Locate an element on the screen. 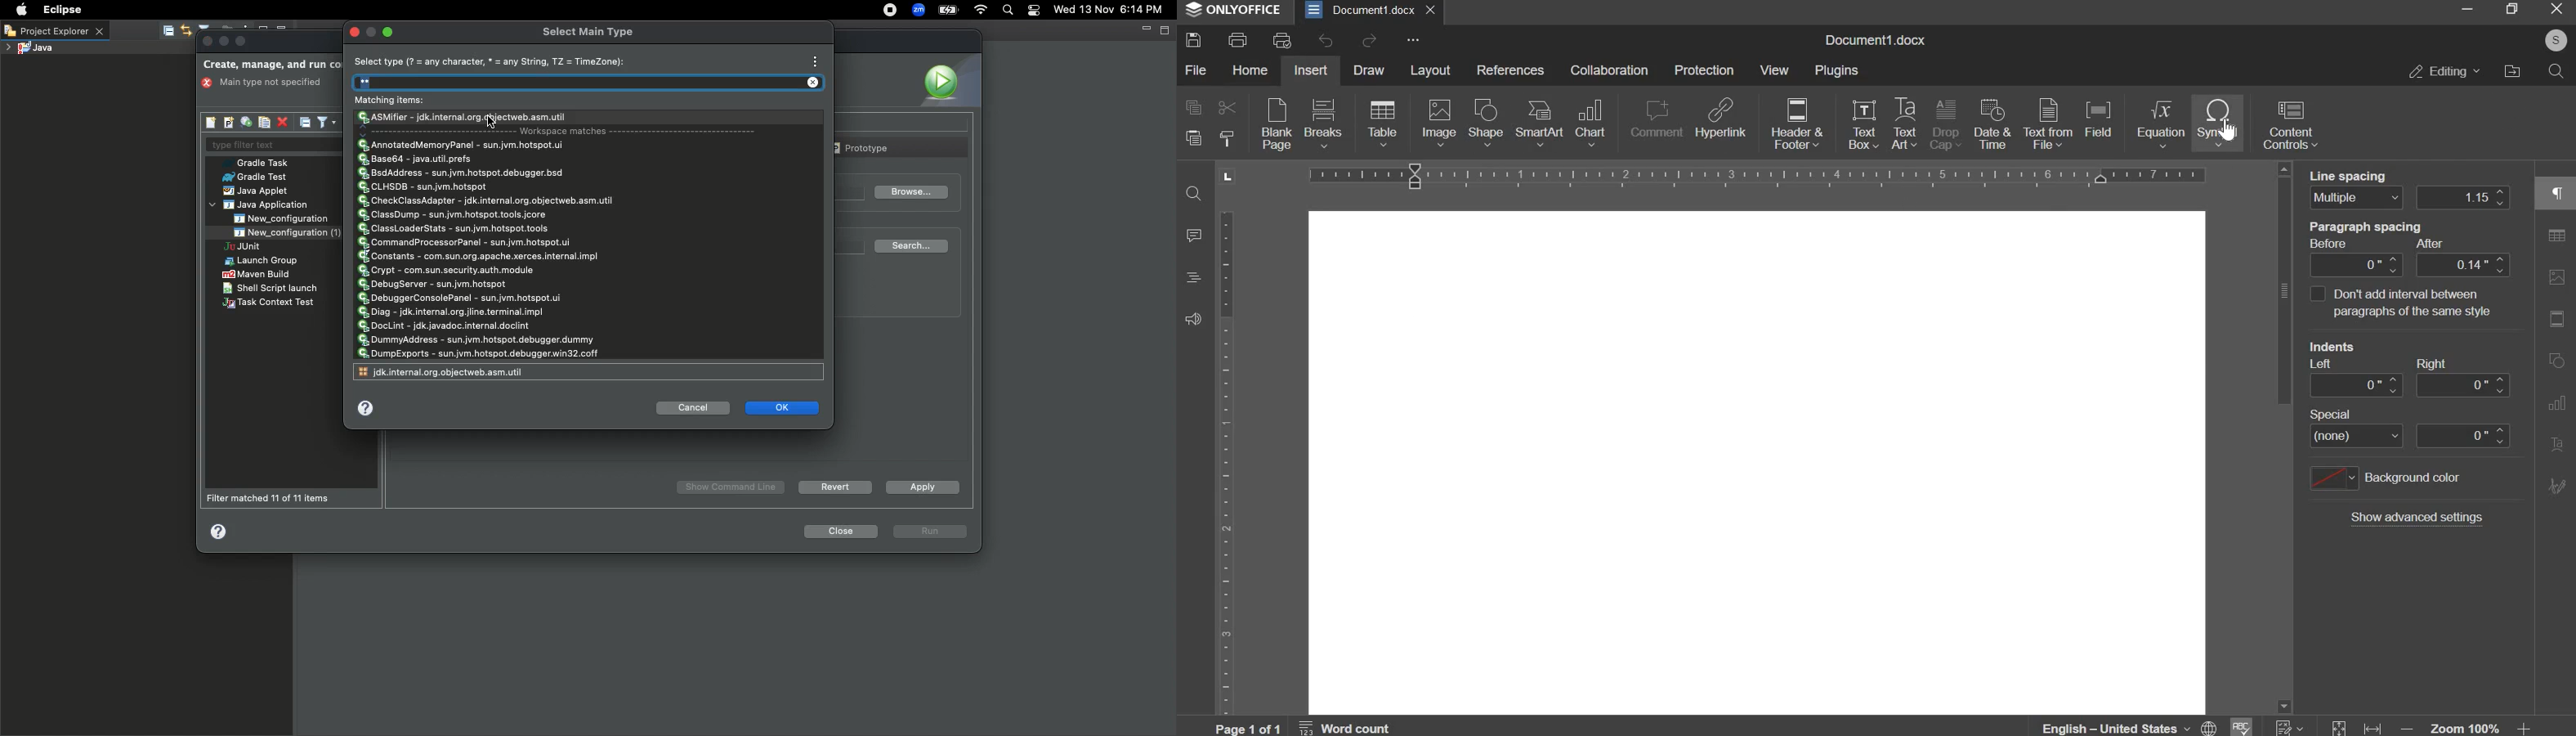 This screenshot has height=756, width=2576. text box is located at coordinates (1863, 124).